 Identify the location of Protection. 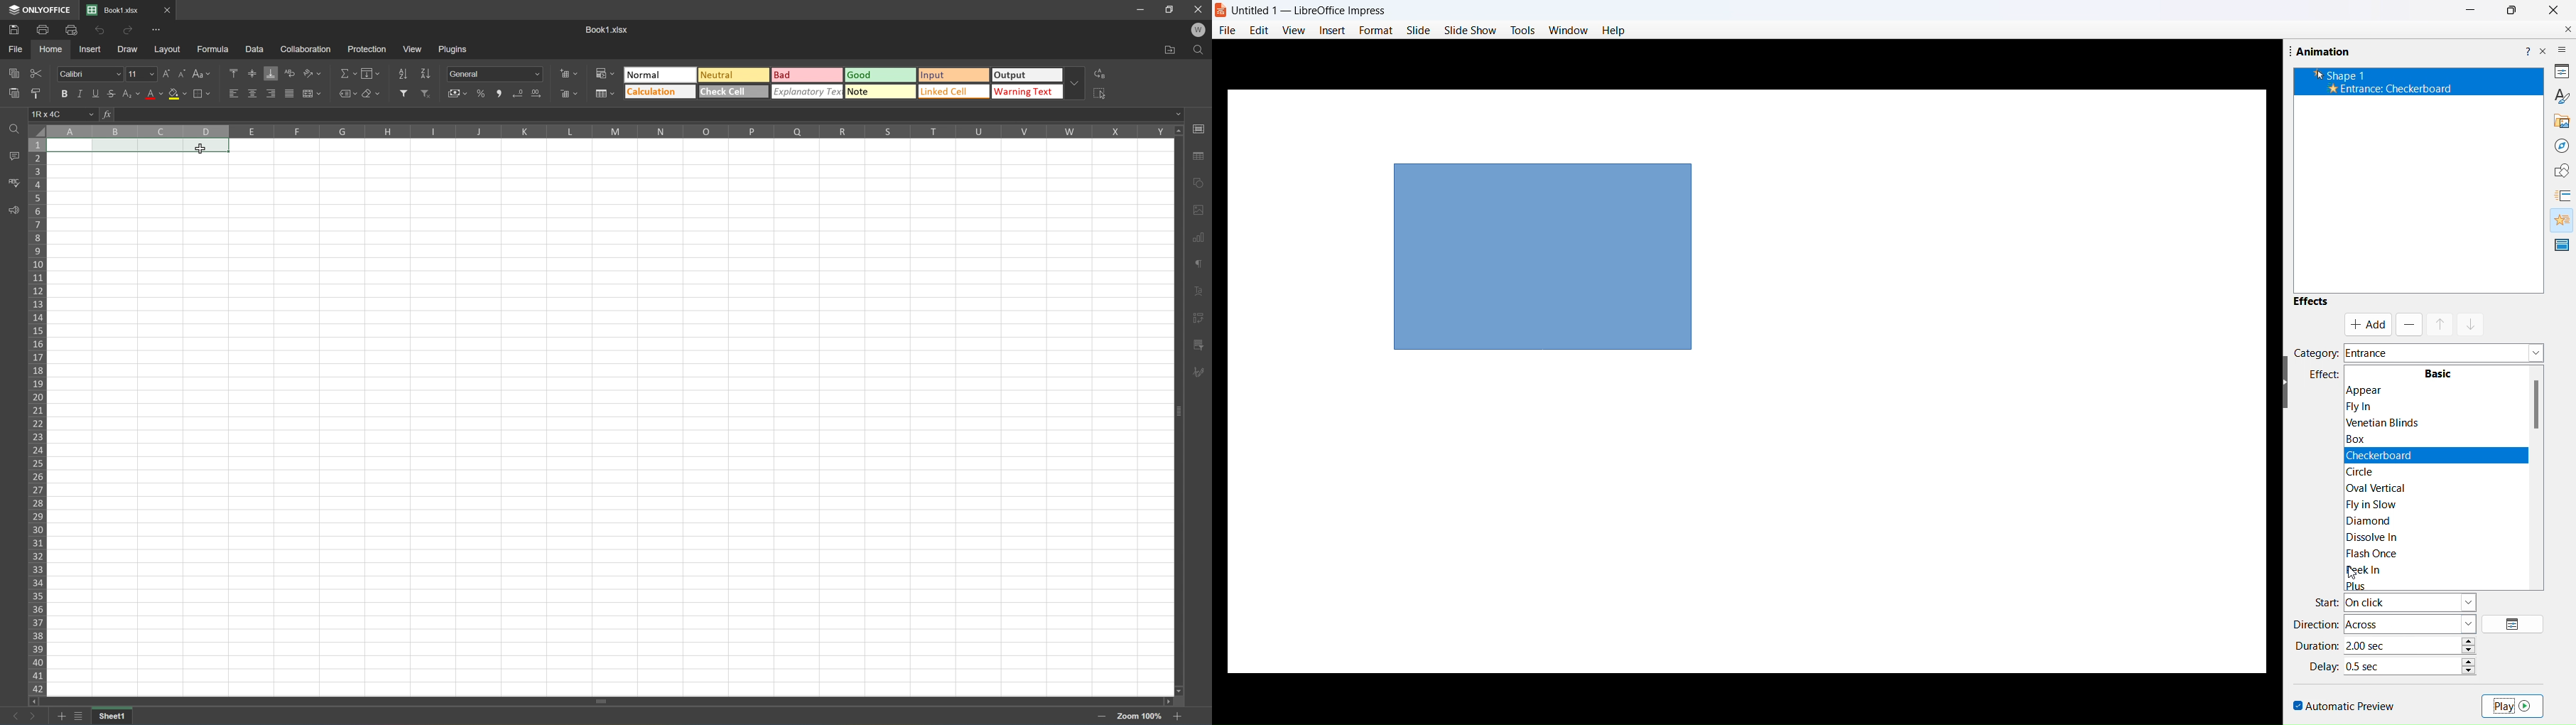
(367, 49).